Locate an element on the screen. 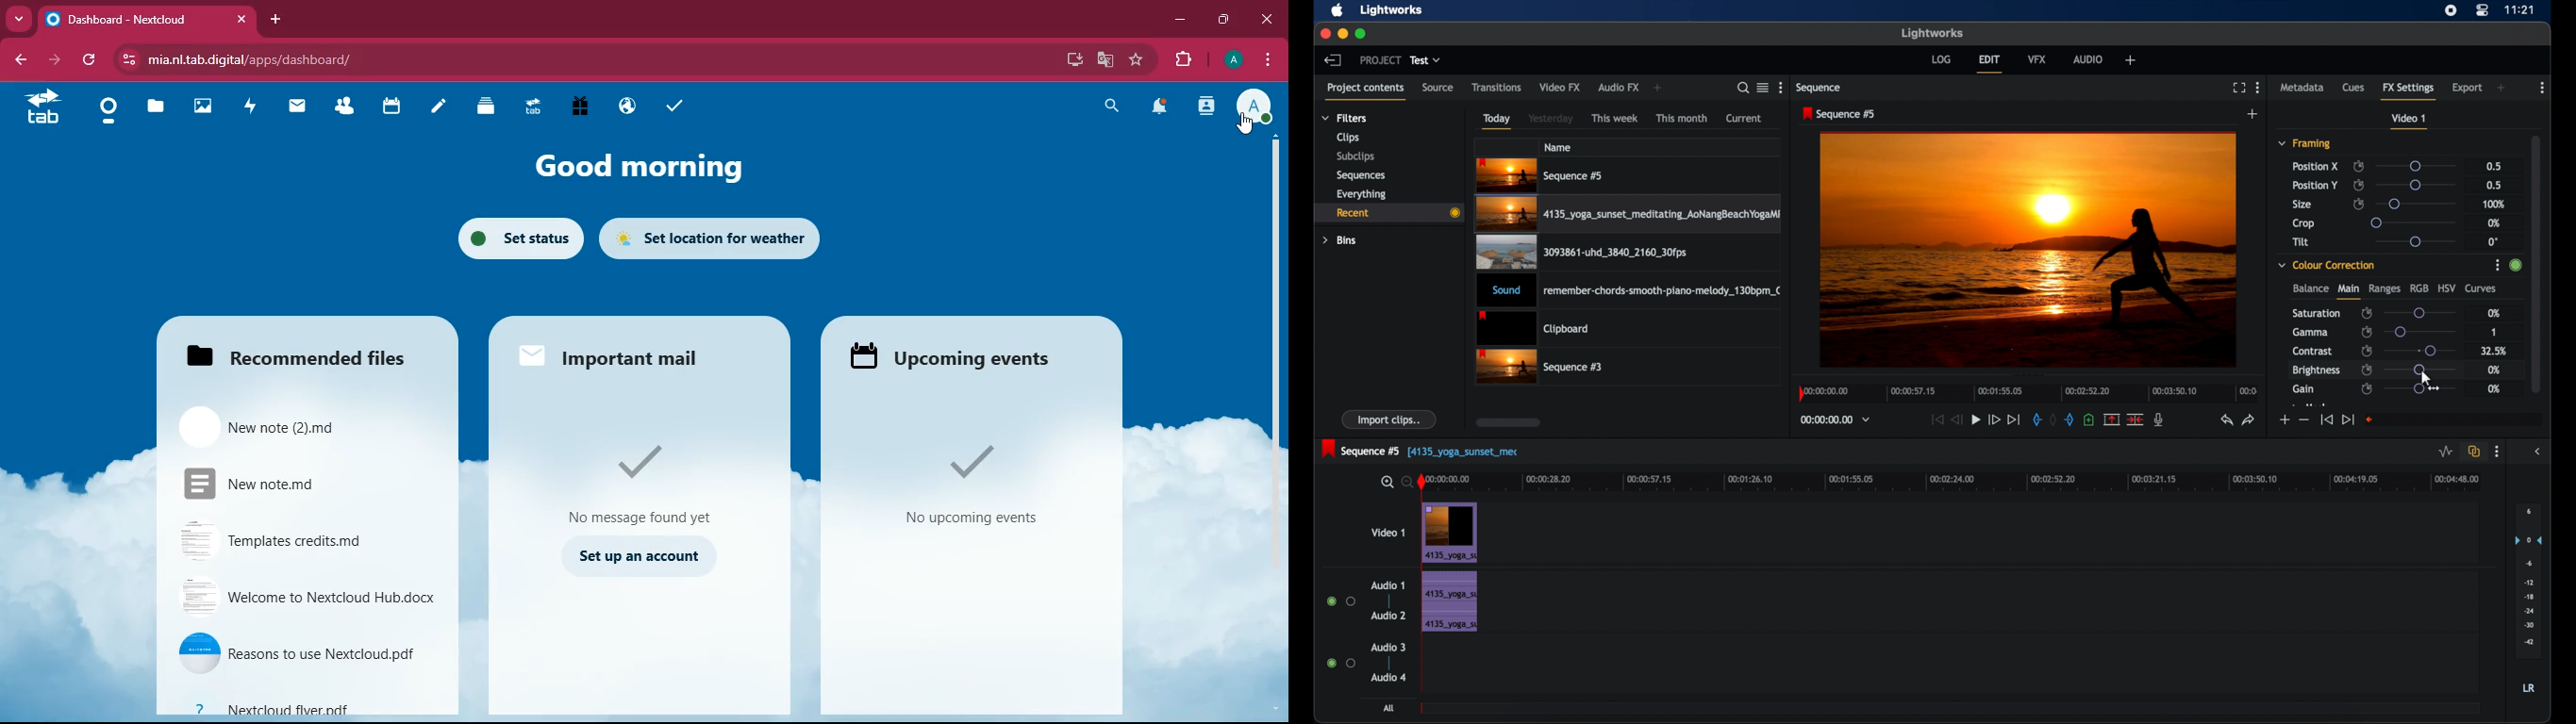 Image resolution: width=2576 pixels, height=728 pixels. sequence is located at coordinates (1820, 88).